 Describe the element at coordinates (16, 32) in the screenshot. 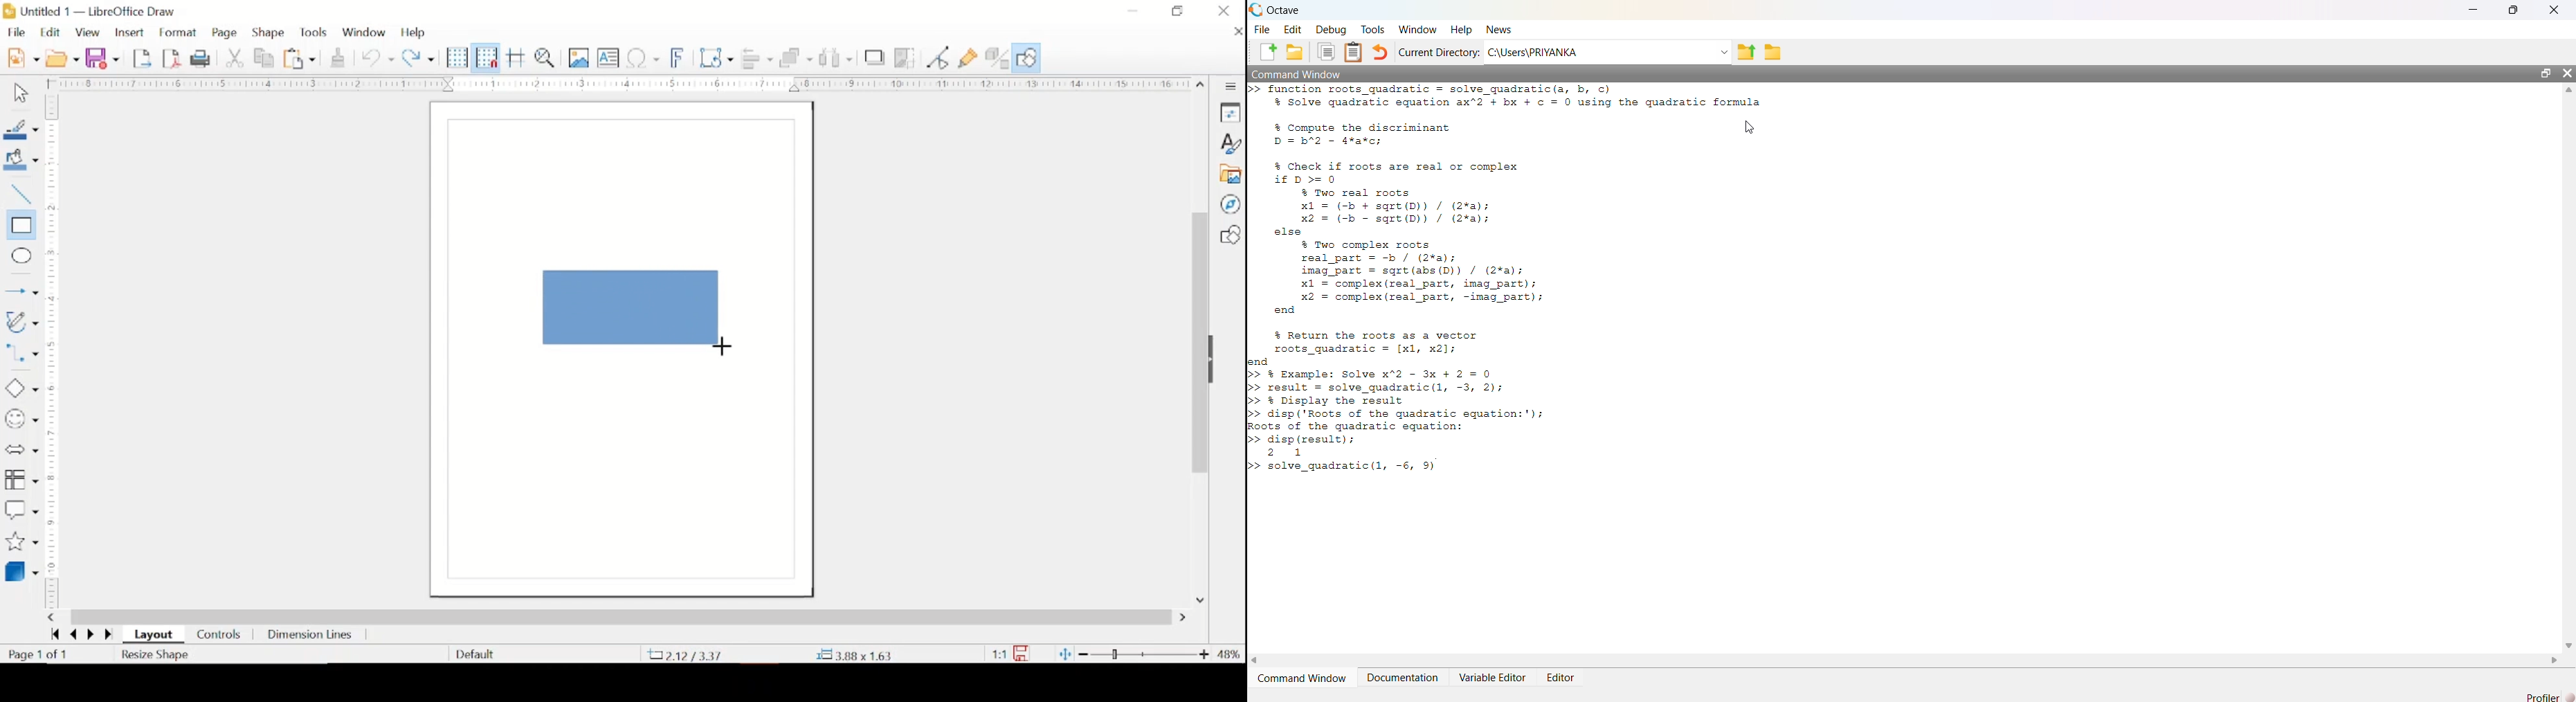

I see `file` at that location.